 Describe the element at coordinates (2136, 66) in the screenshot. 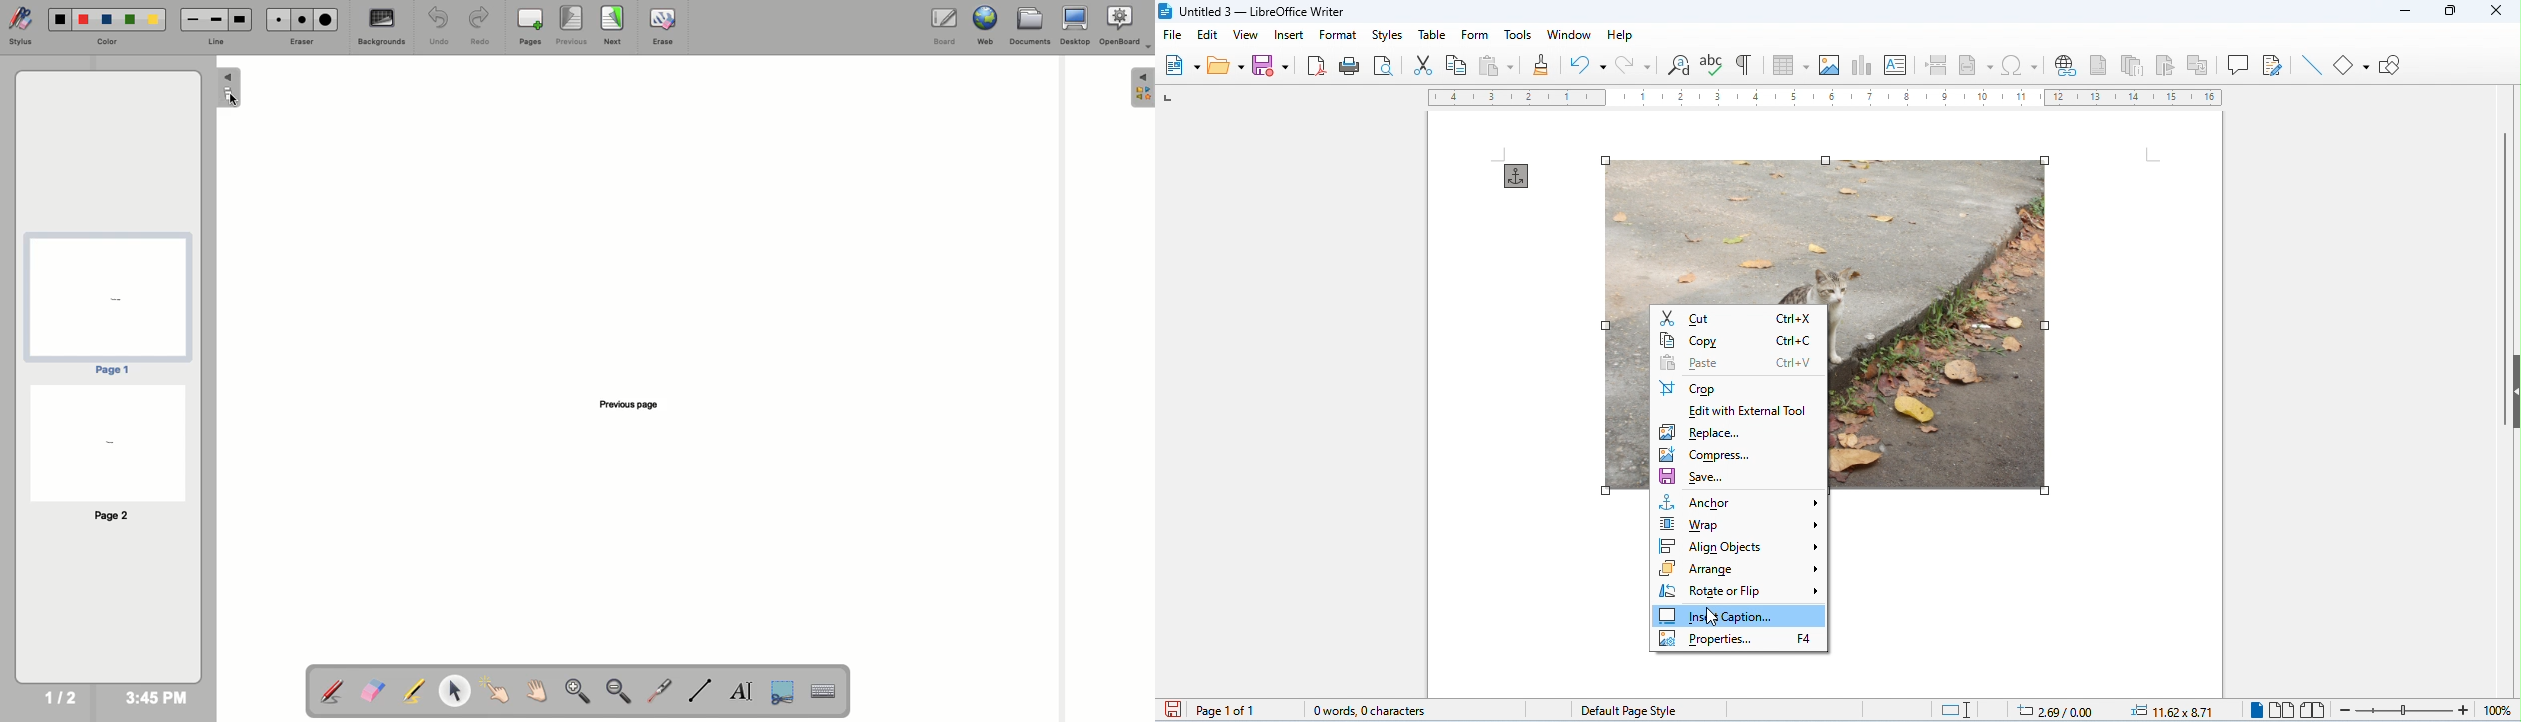

I see `insert endnote` at that location.